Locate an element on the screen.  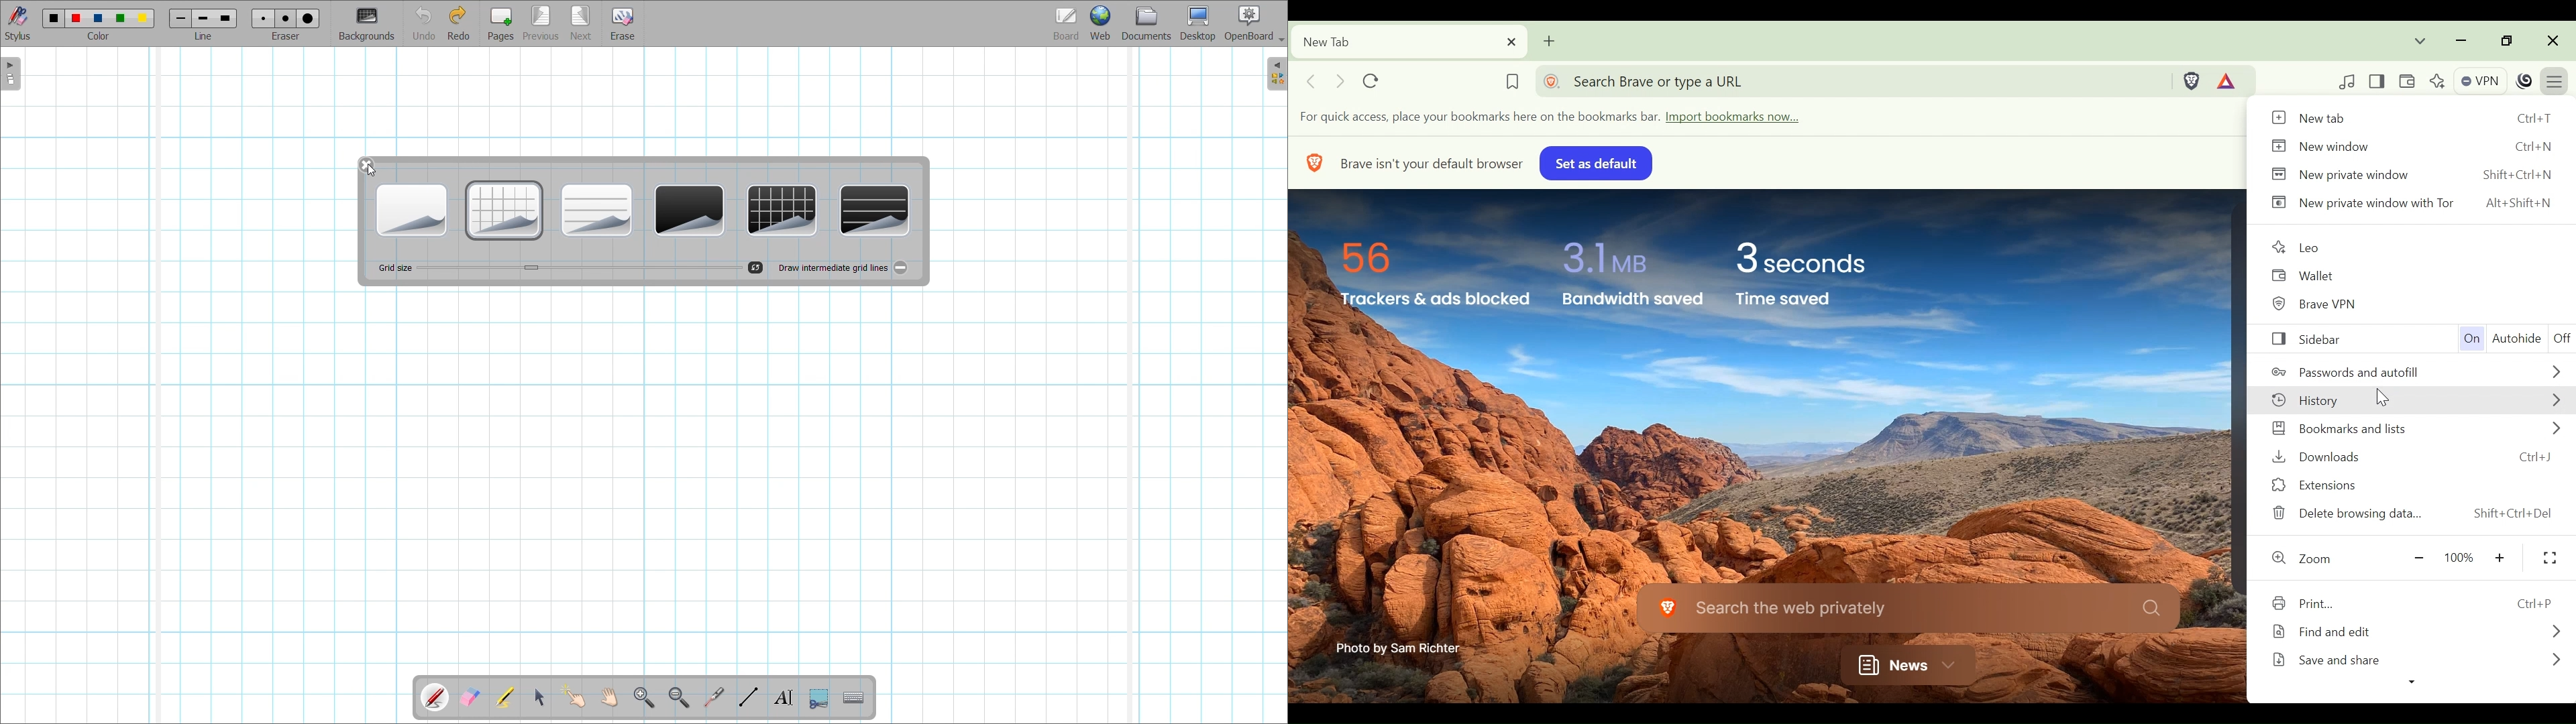
Add page is located at coordinates (500, 23).